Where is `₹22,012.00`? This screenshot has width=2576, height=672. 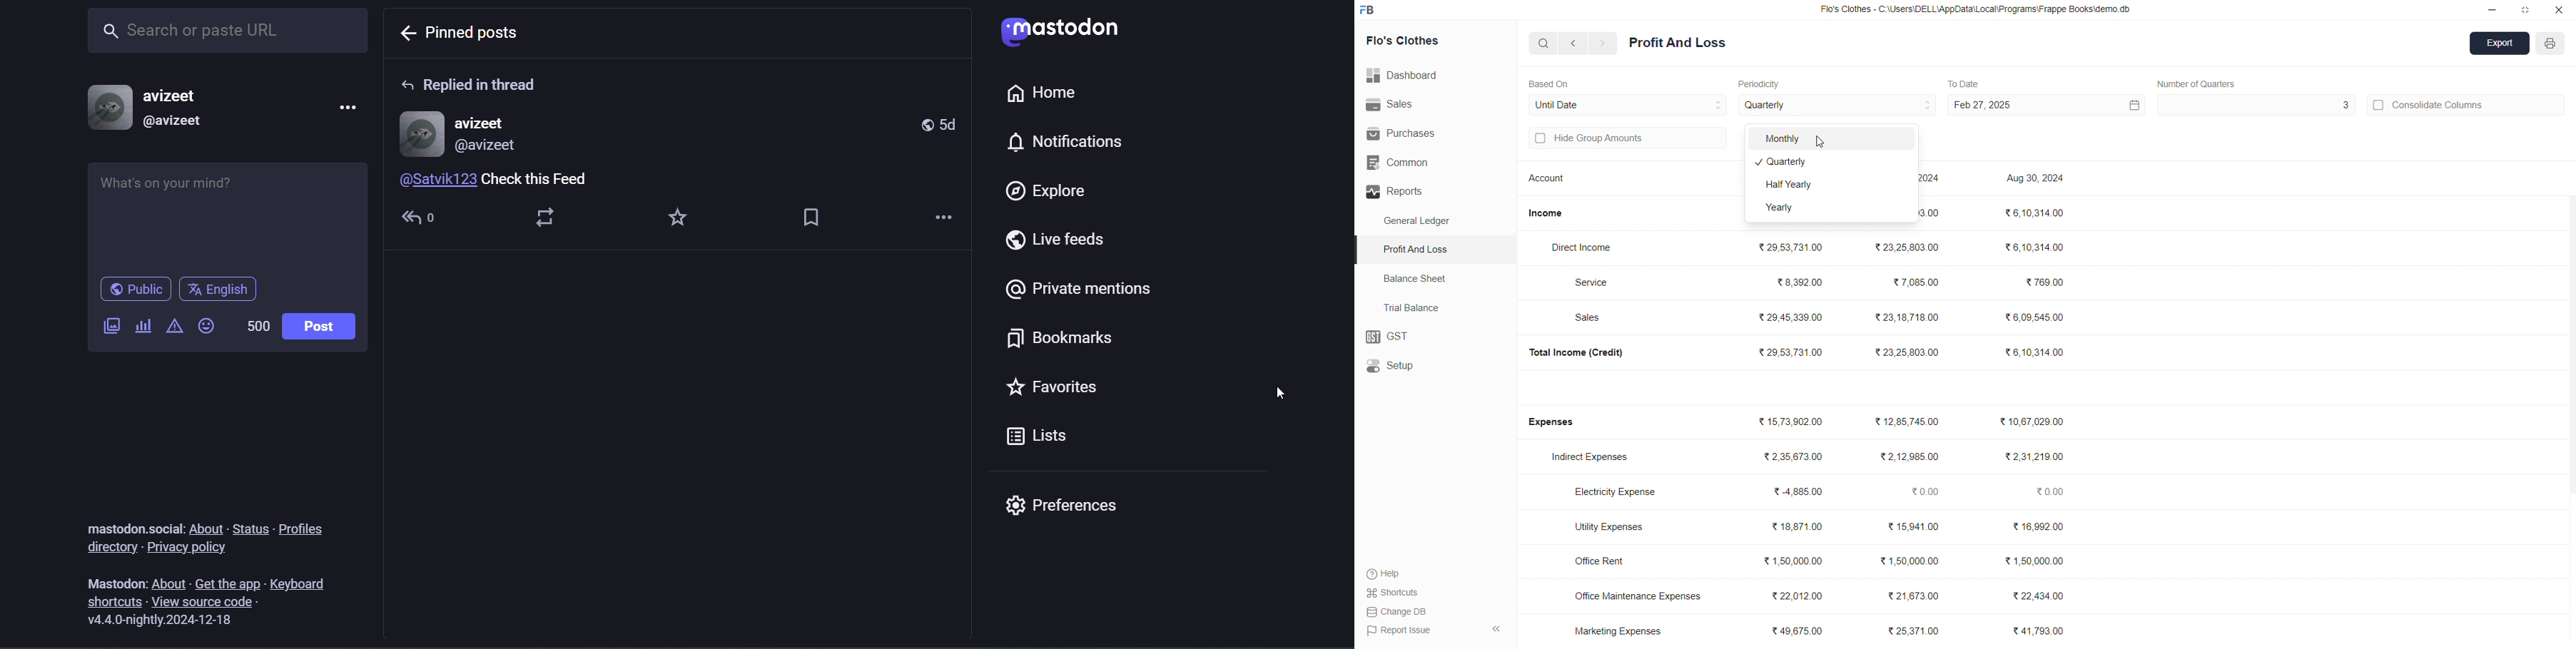
₹22,012.00 is located at coordinates (1801, 594).